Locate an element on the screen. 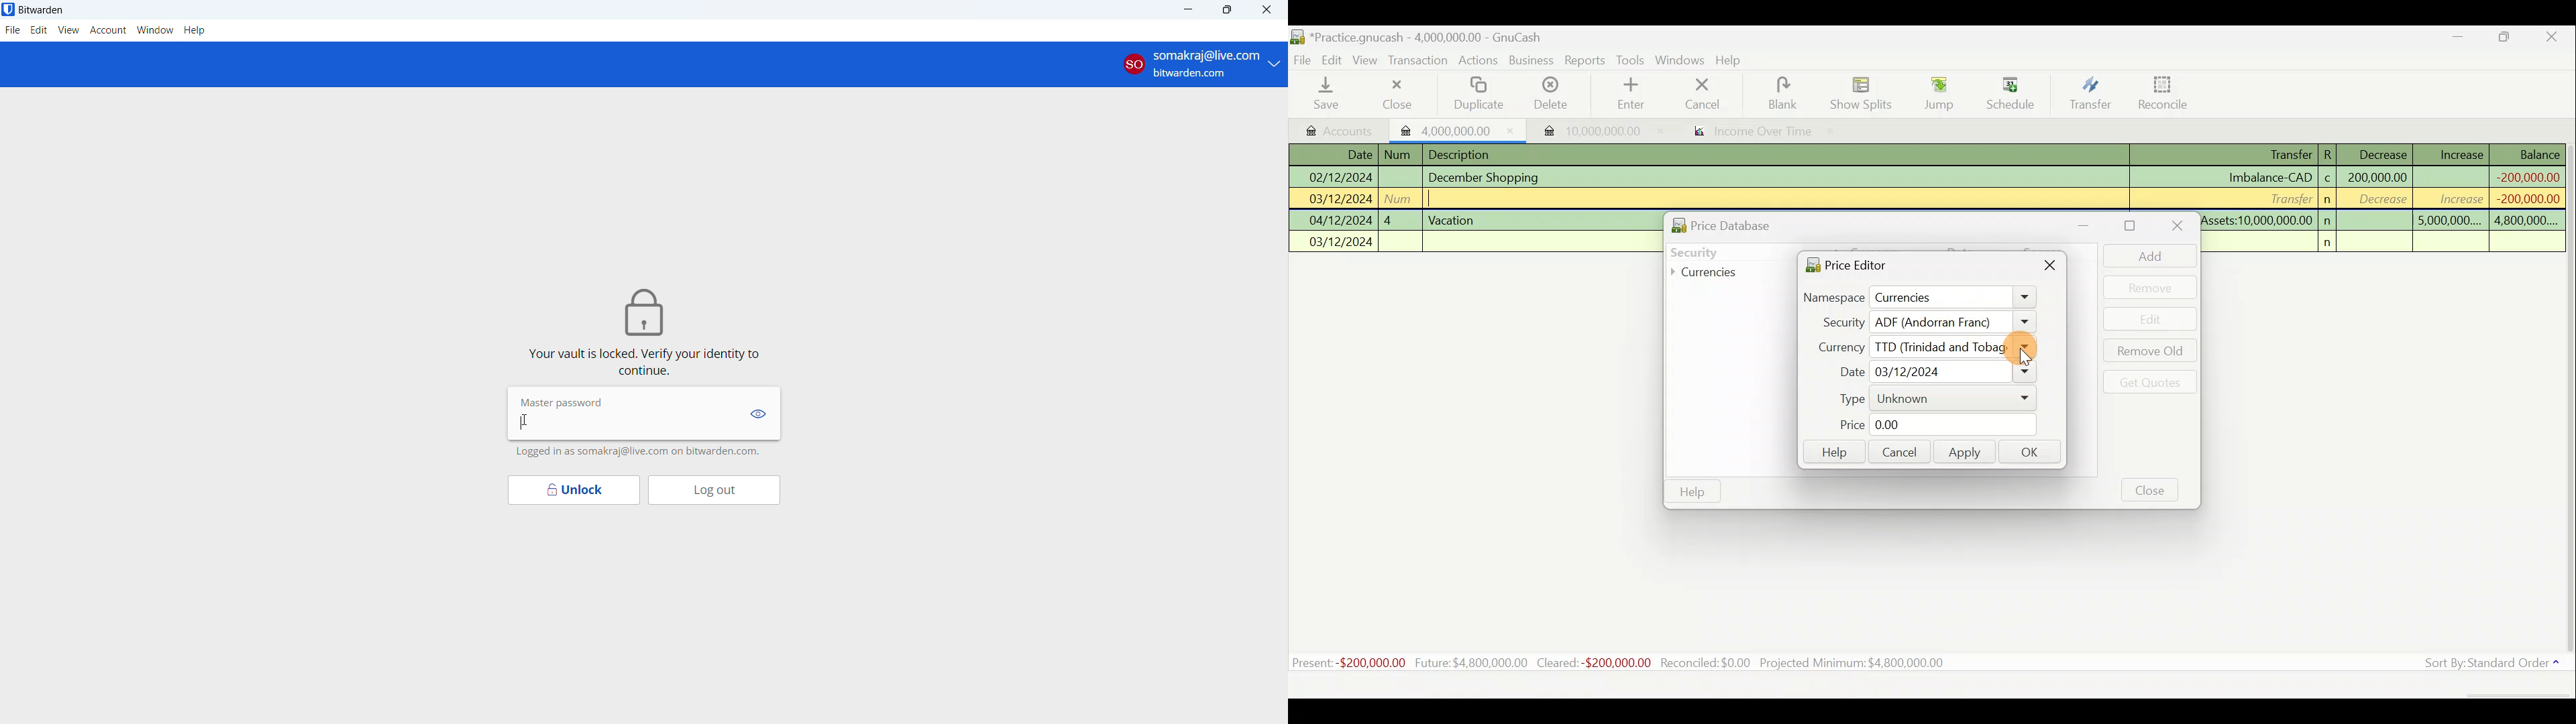 The height and width of the screenshot is (728, 2576). 5,000,000 is located at coordinates (2449, 223).